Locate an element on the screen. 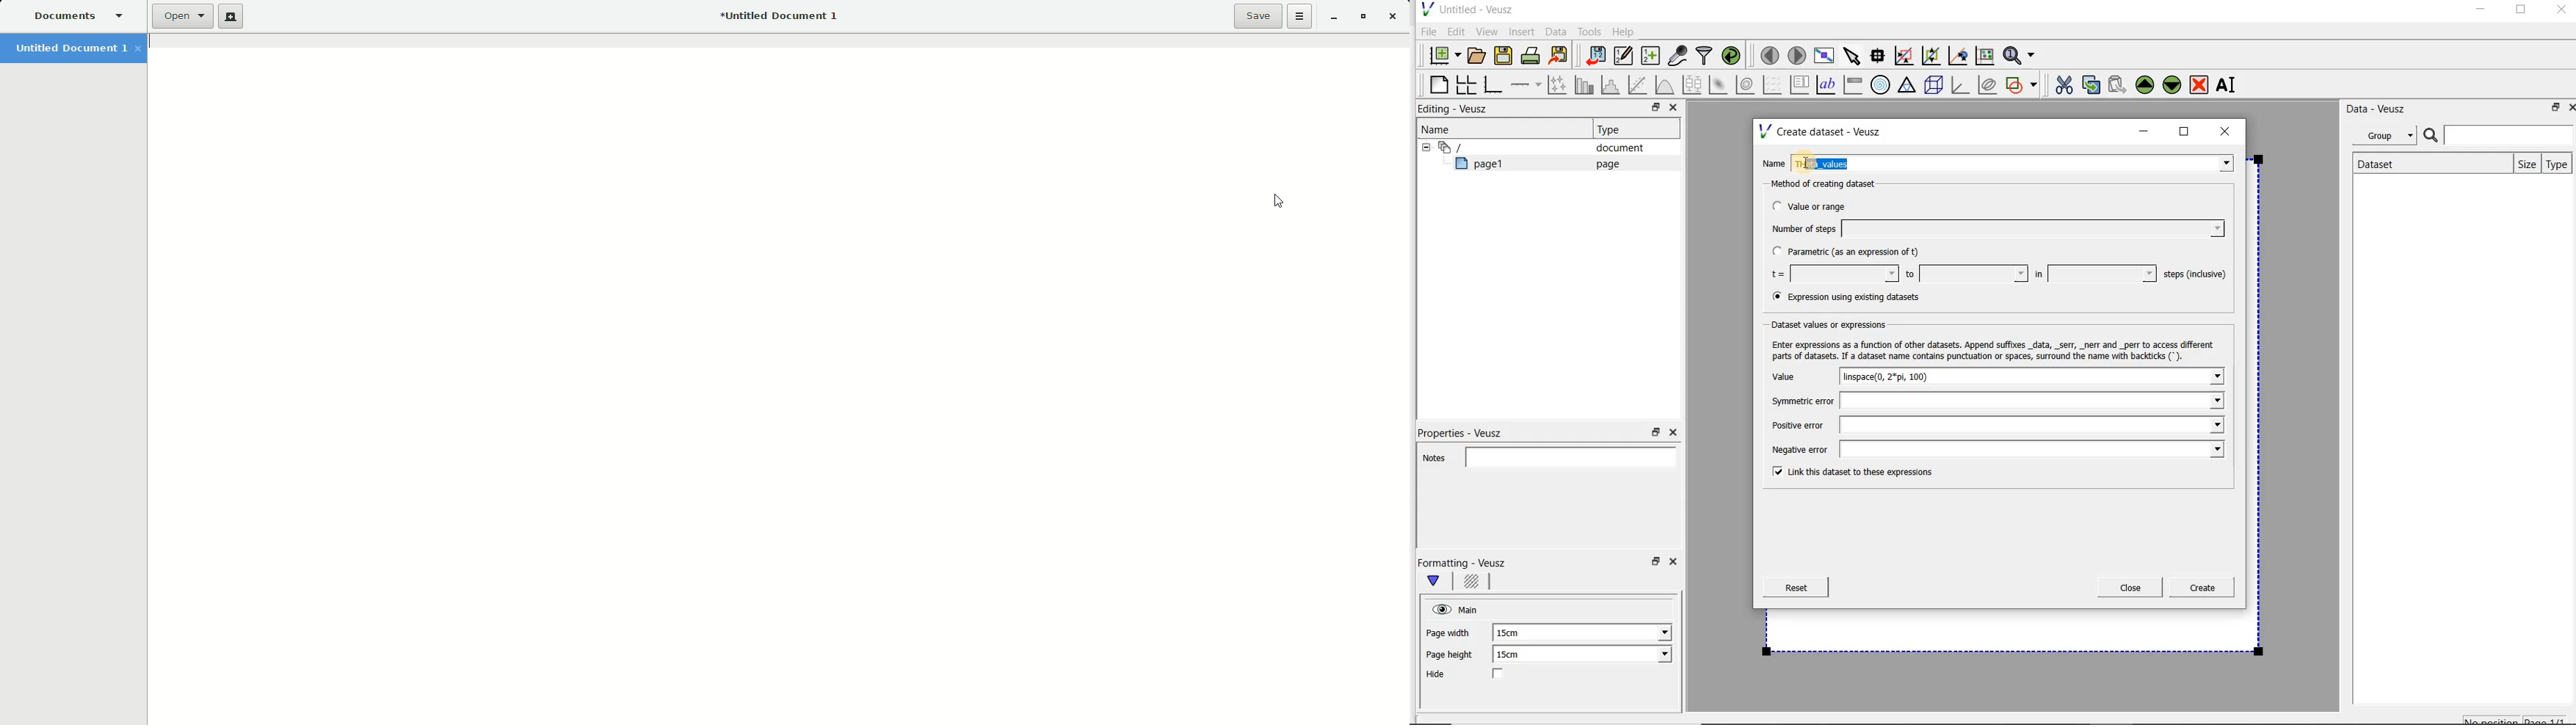  save the document is located at coordinates (1507, 56).